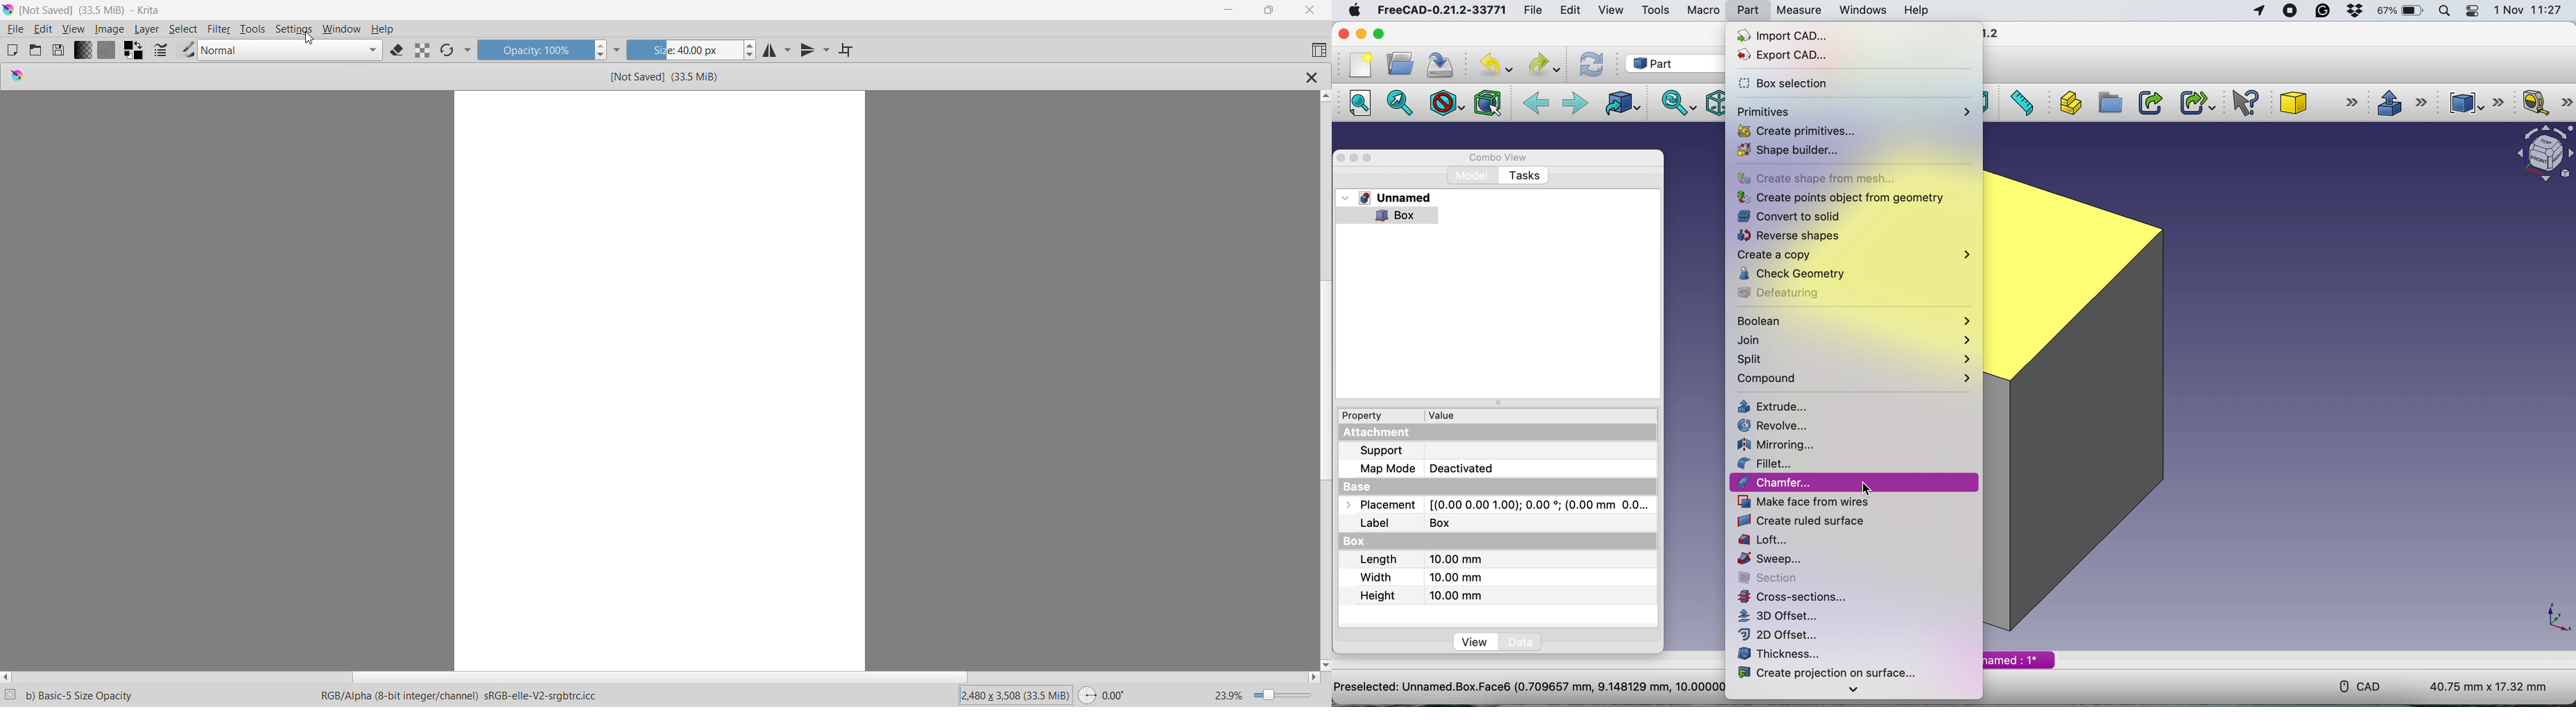 The height and width of the screenshot is (728, 2576). What do you see at coordinates (219, 28) in the screenshot?
I see `Filter` at bounding box center [219, 28].